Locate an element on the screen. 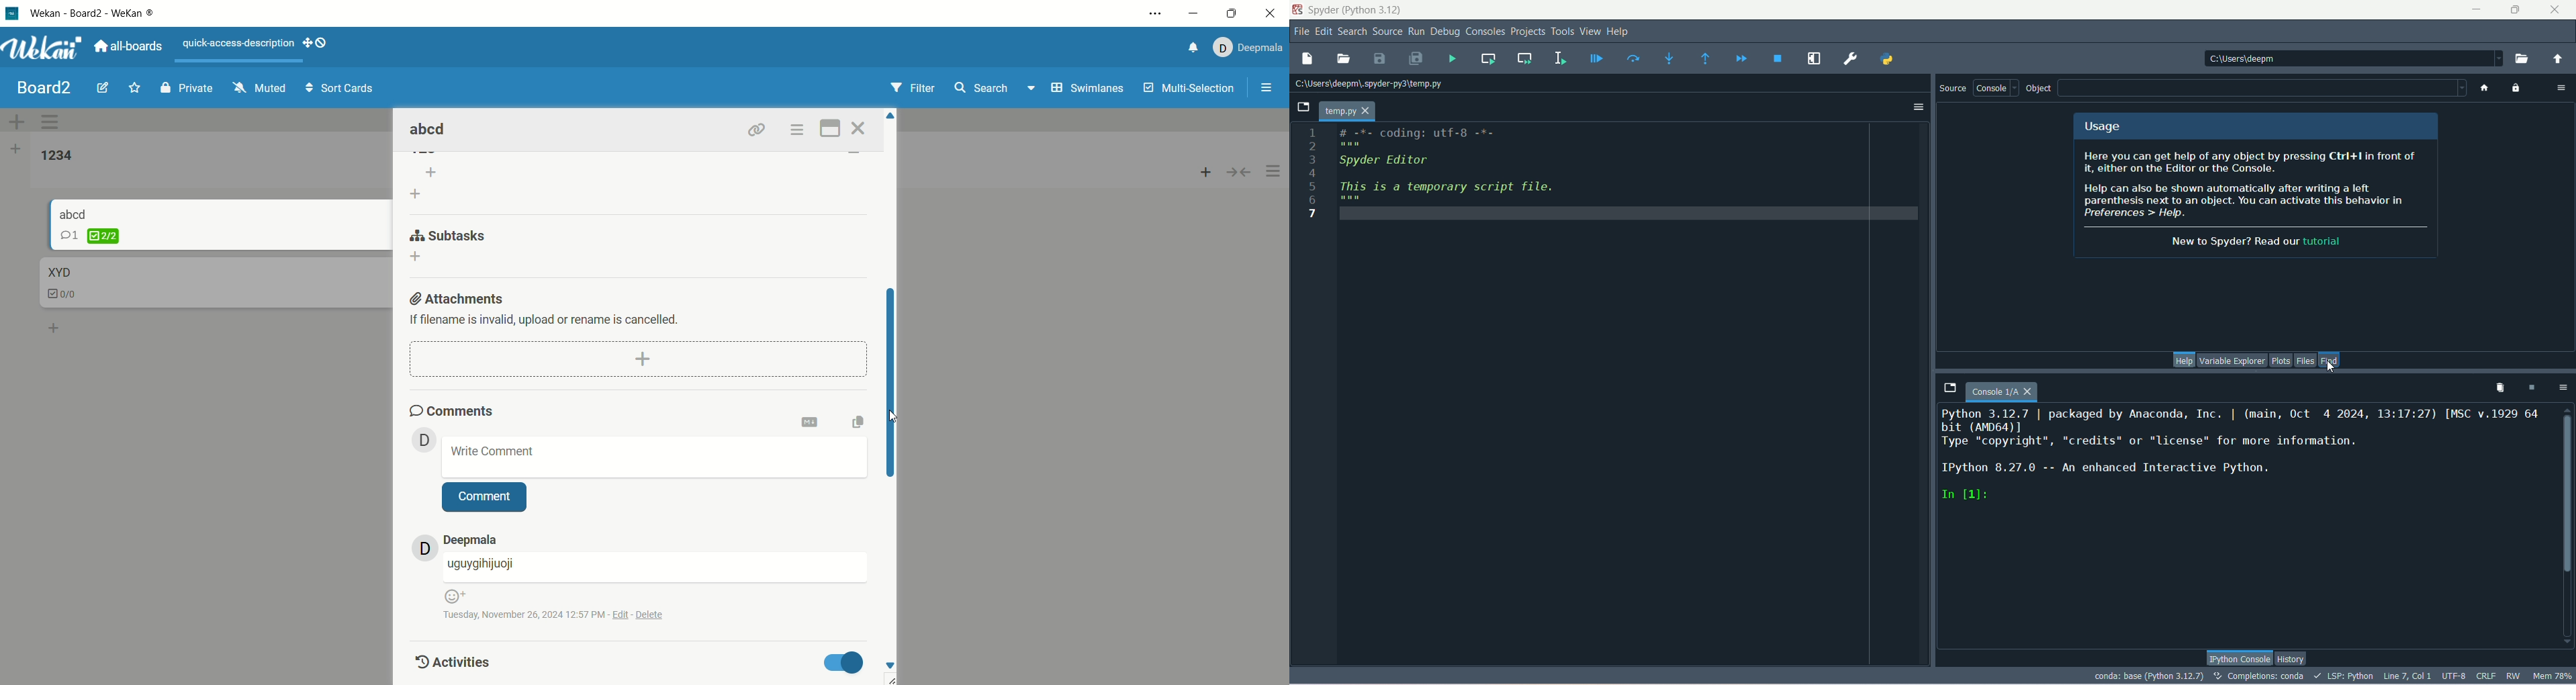 The image size is (2576, 700). browse tabs is located at coordinates (1301, 107).